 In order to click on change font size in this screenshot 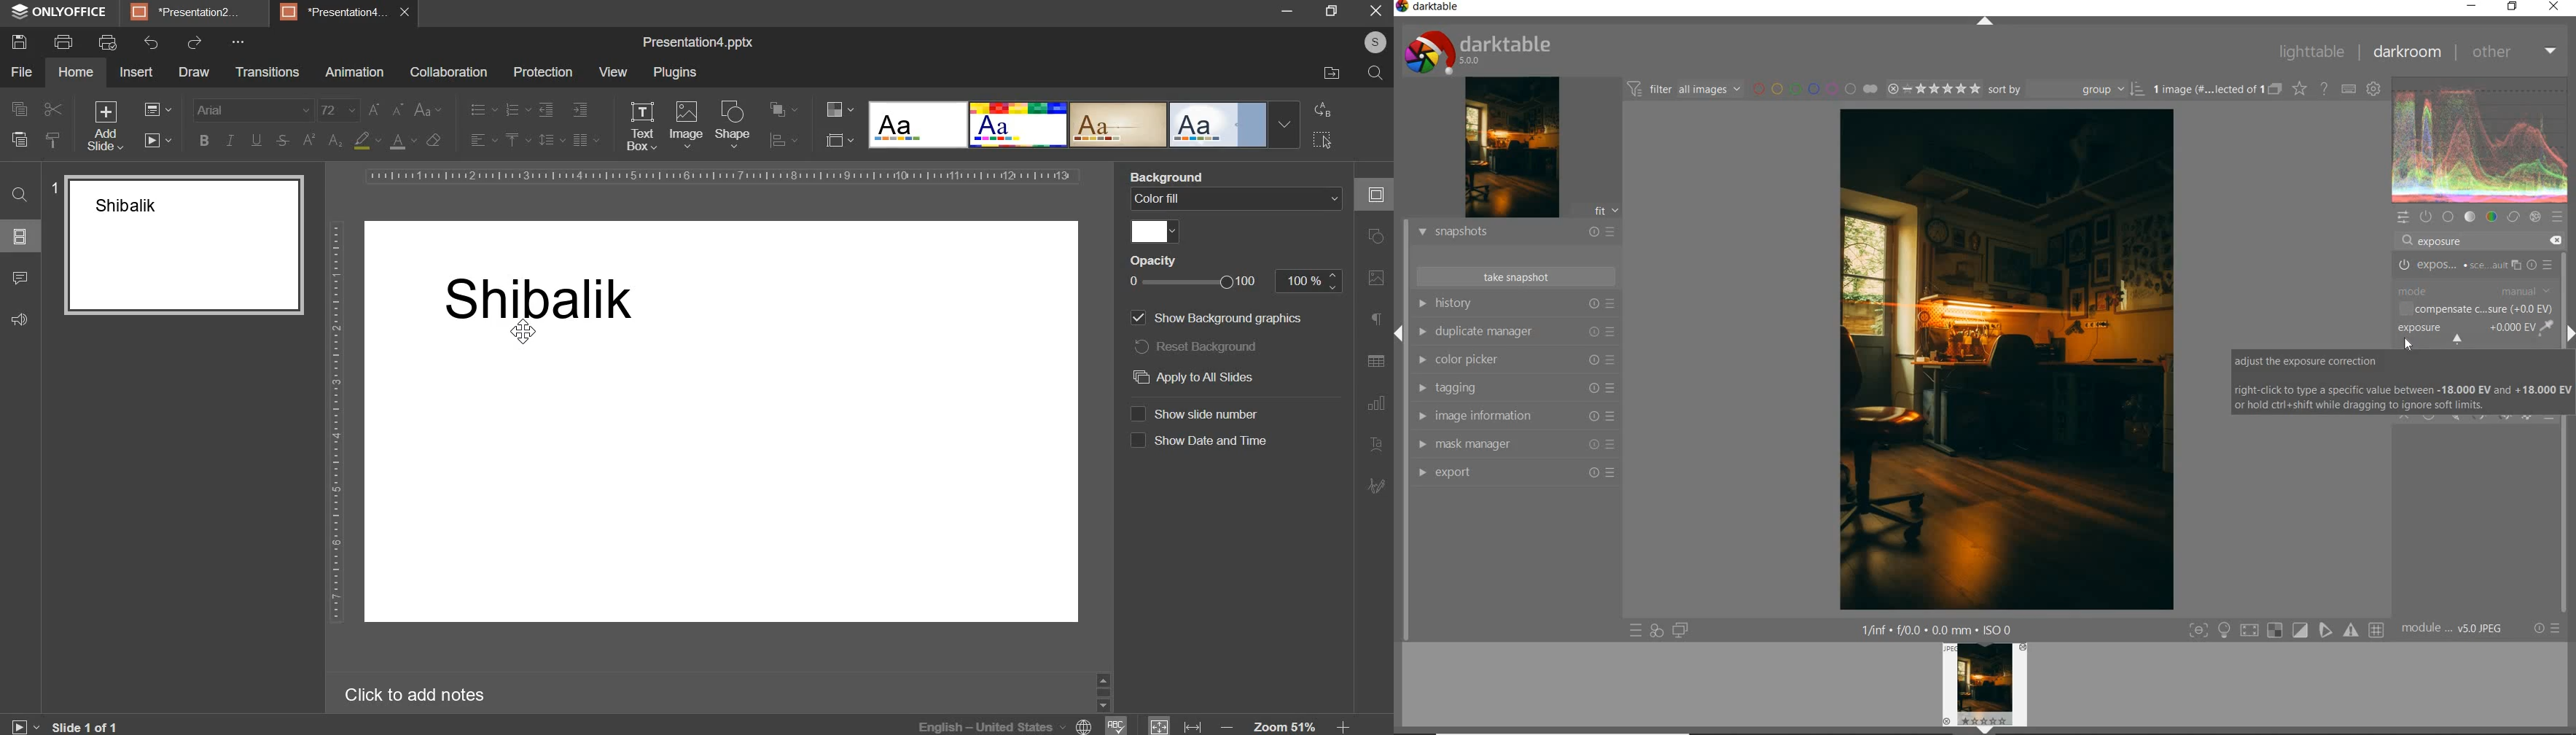, I will do `click(387, 109)`.